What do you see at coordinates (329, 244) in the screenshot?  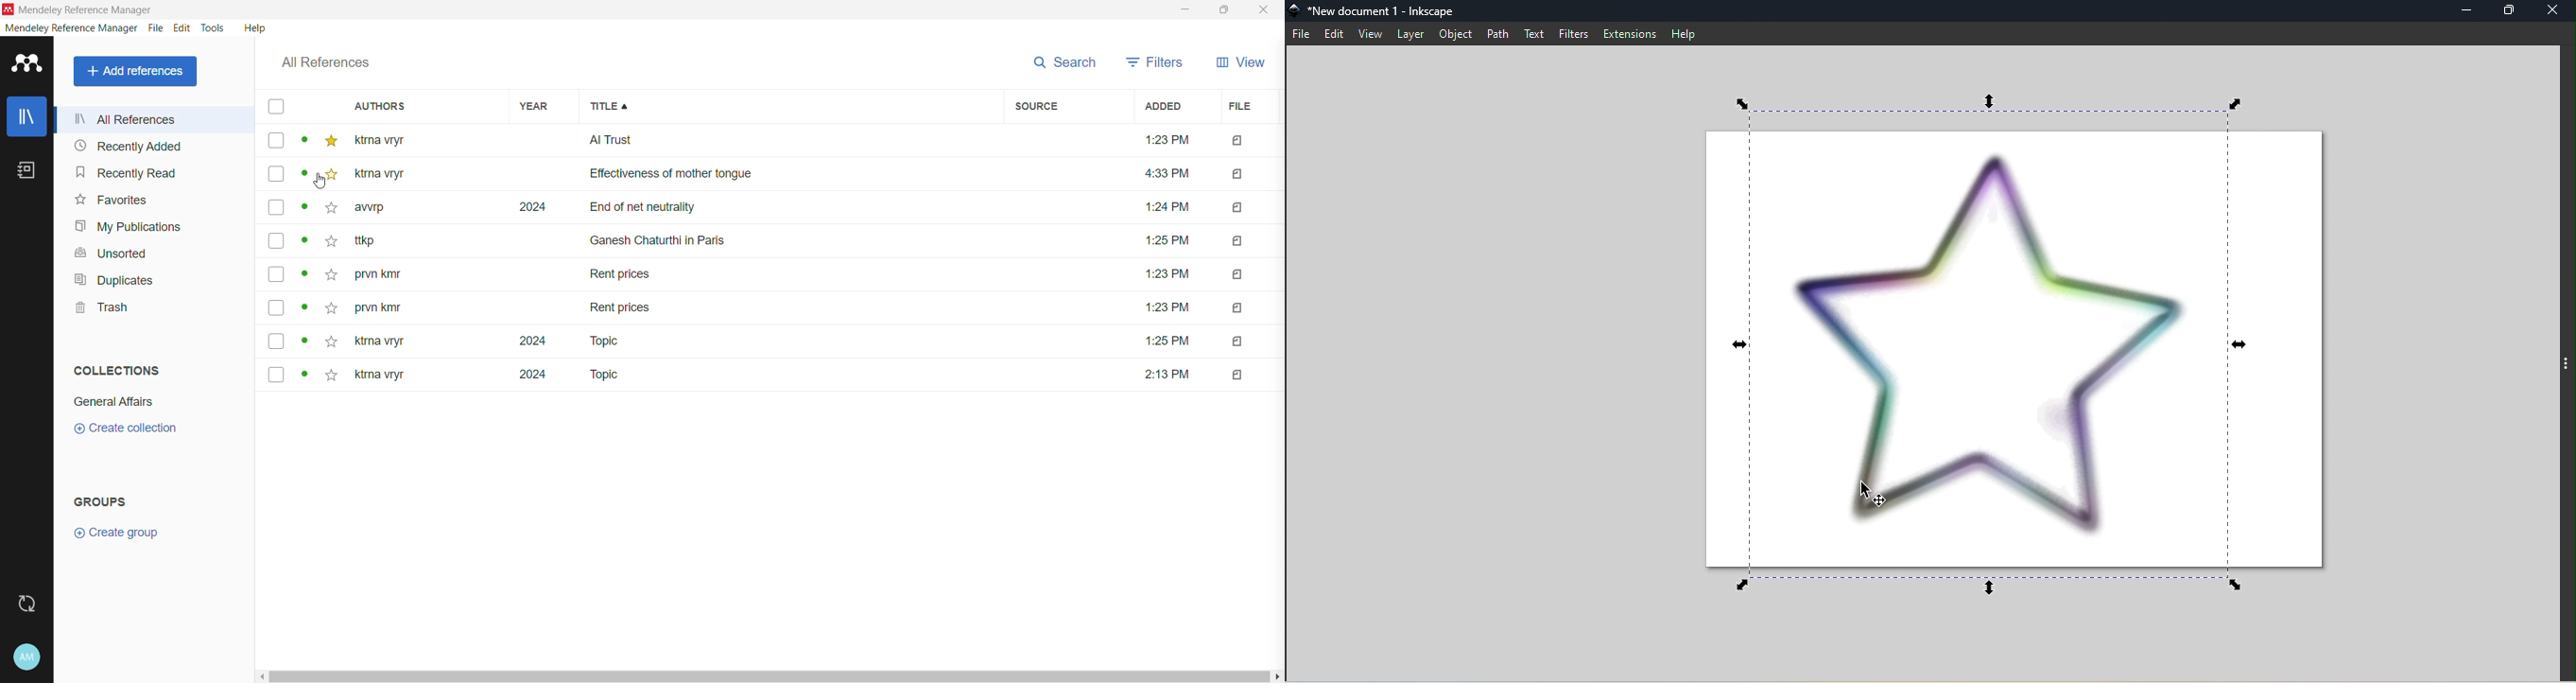 I see `star` at bounding box center [329, 244].